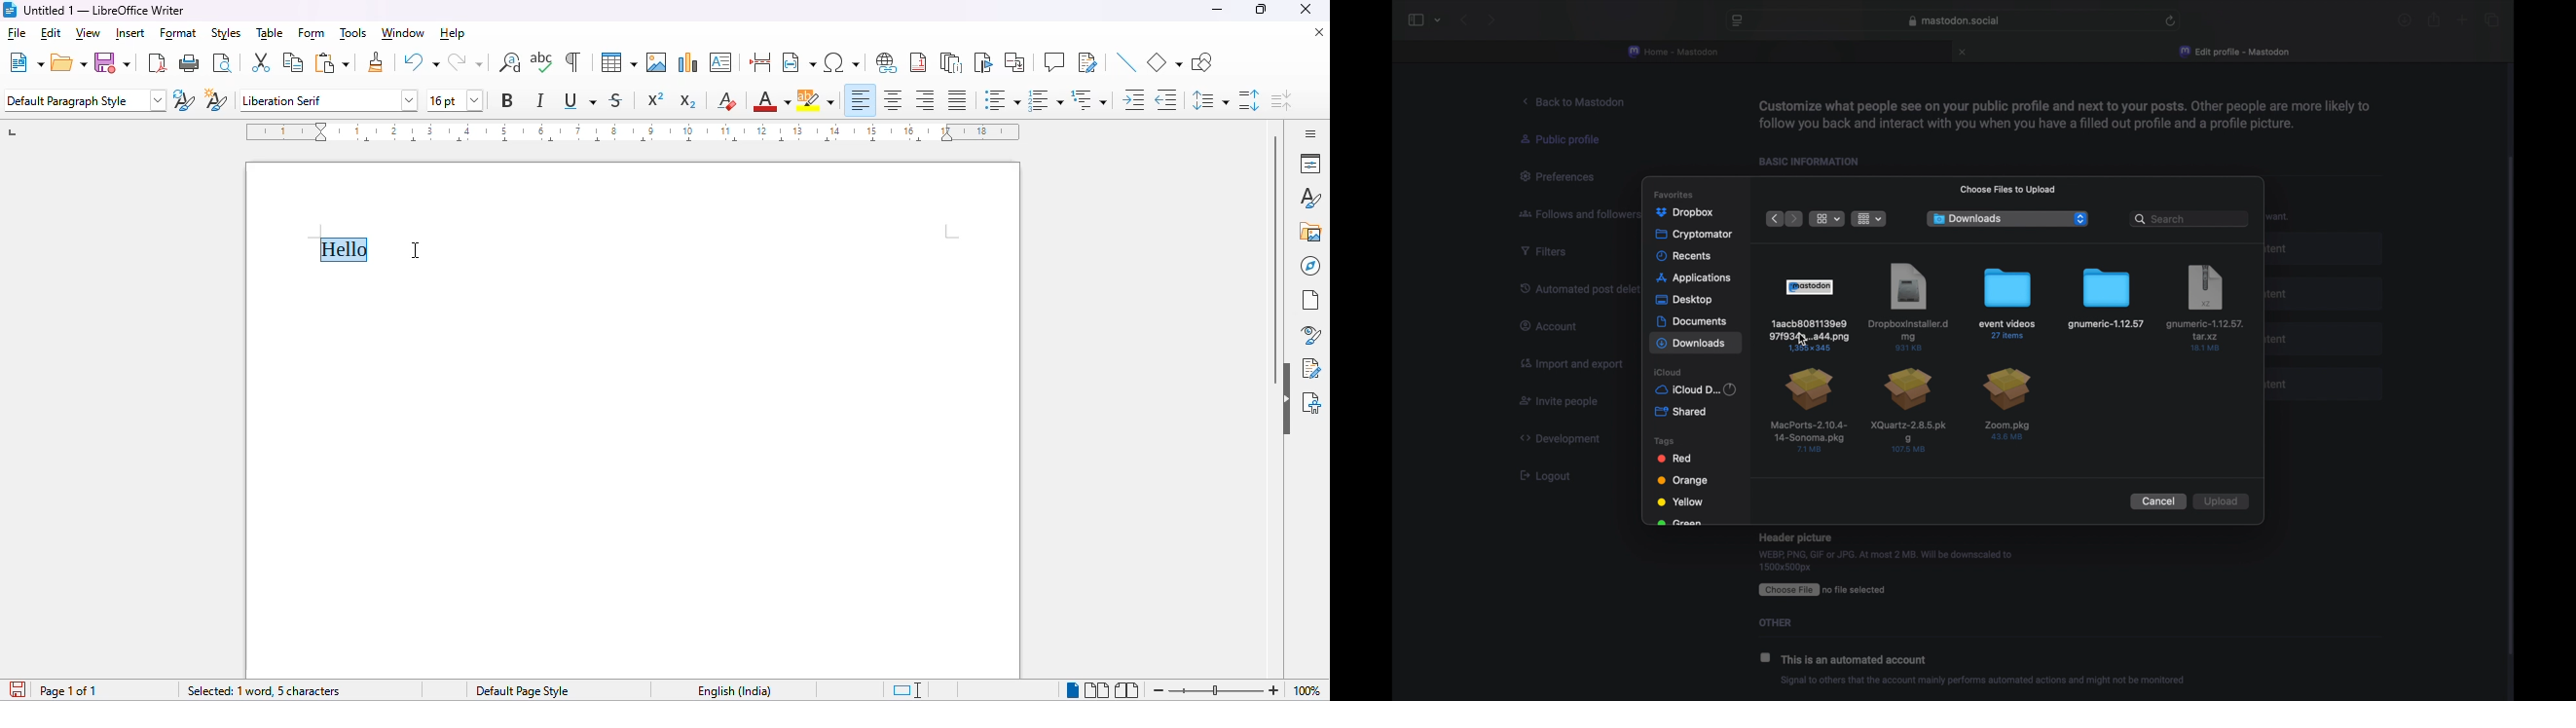  What do you see at coordinates (1272, 689) in the screenshot?
I see `zoom in` at bounding box center [1272, 689].